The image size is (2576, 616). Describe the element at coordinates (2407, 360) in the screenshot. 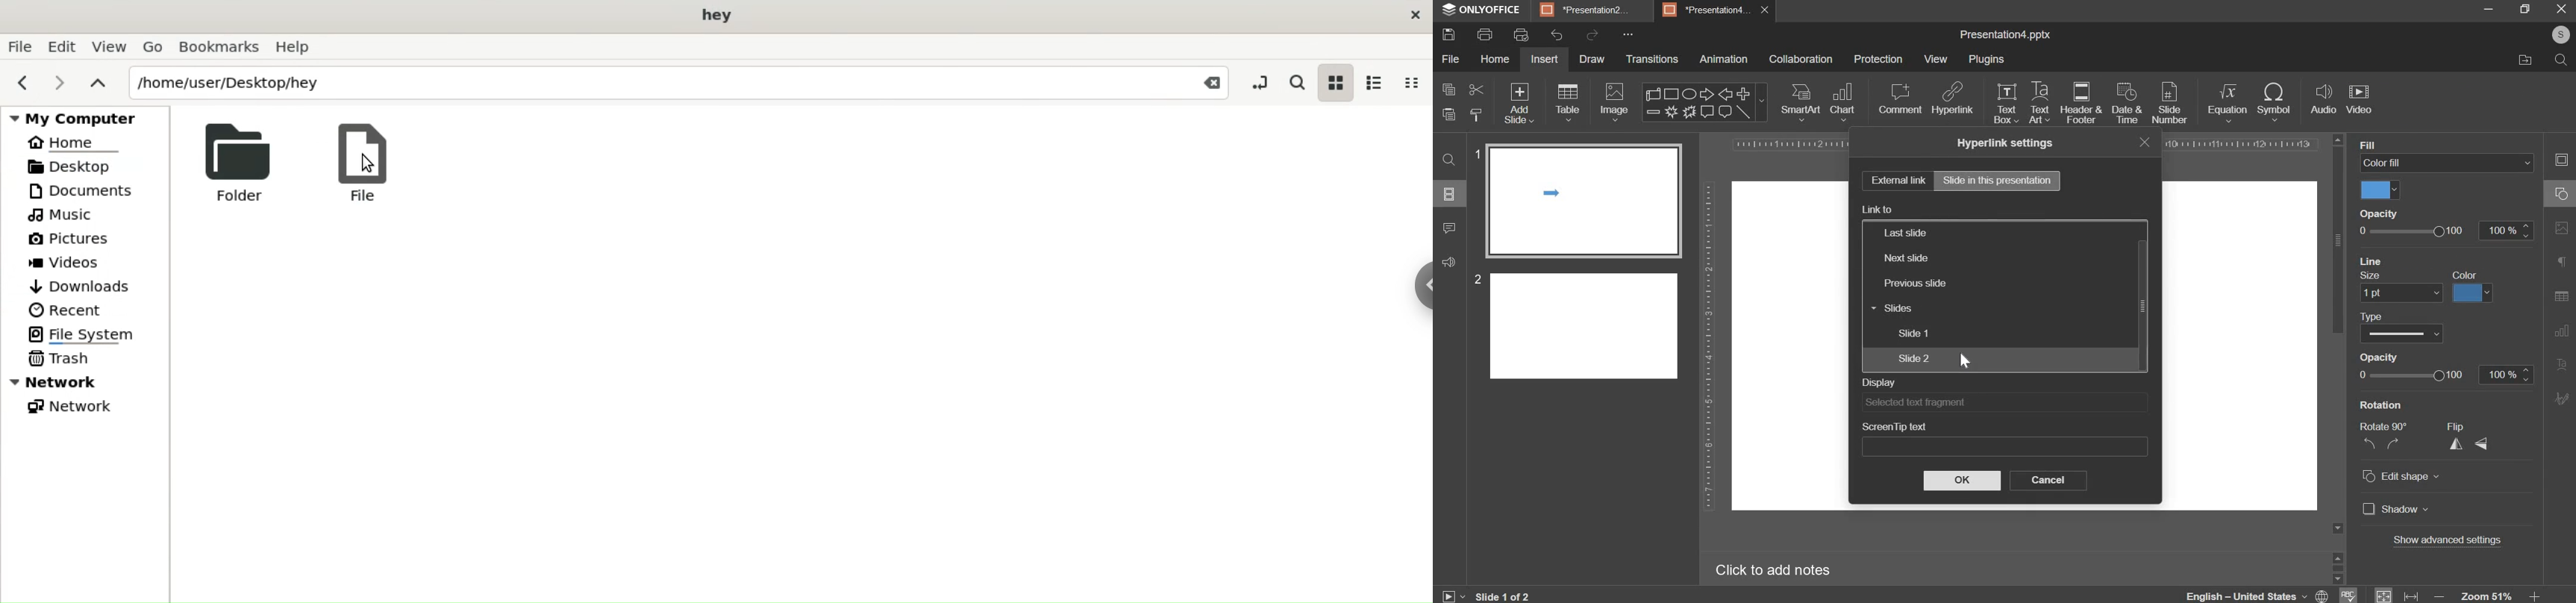

I see `` at that location.